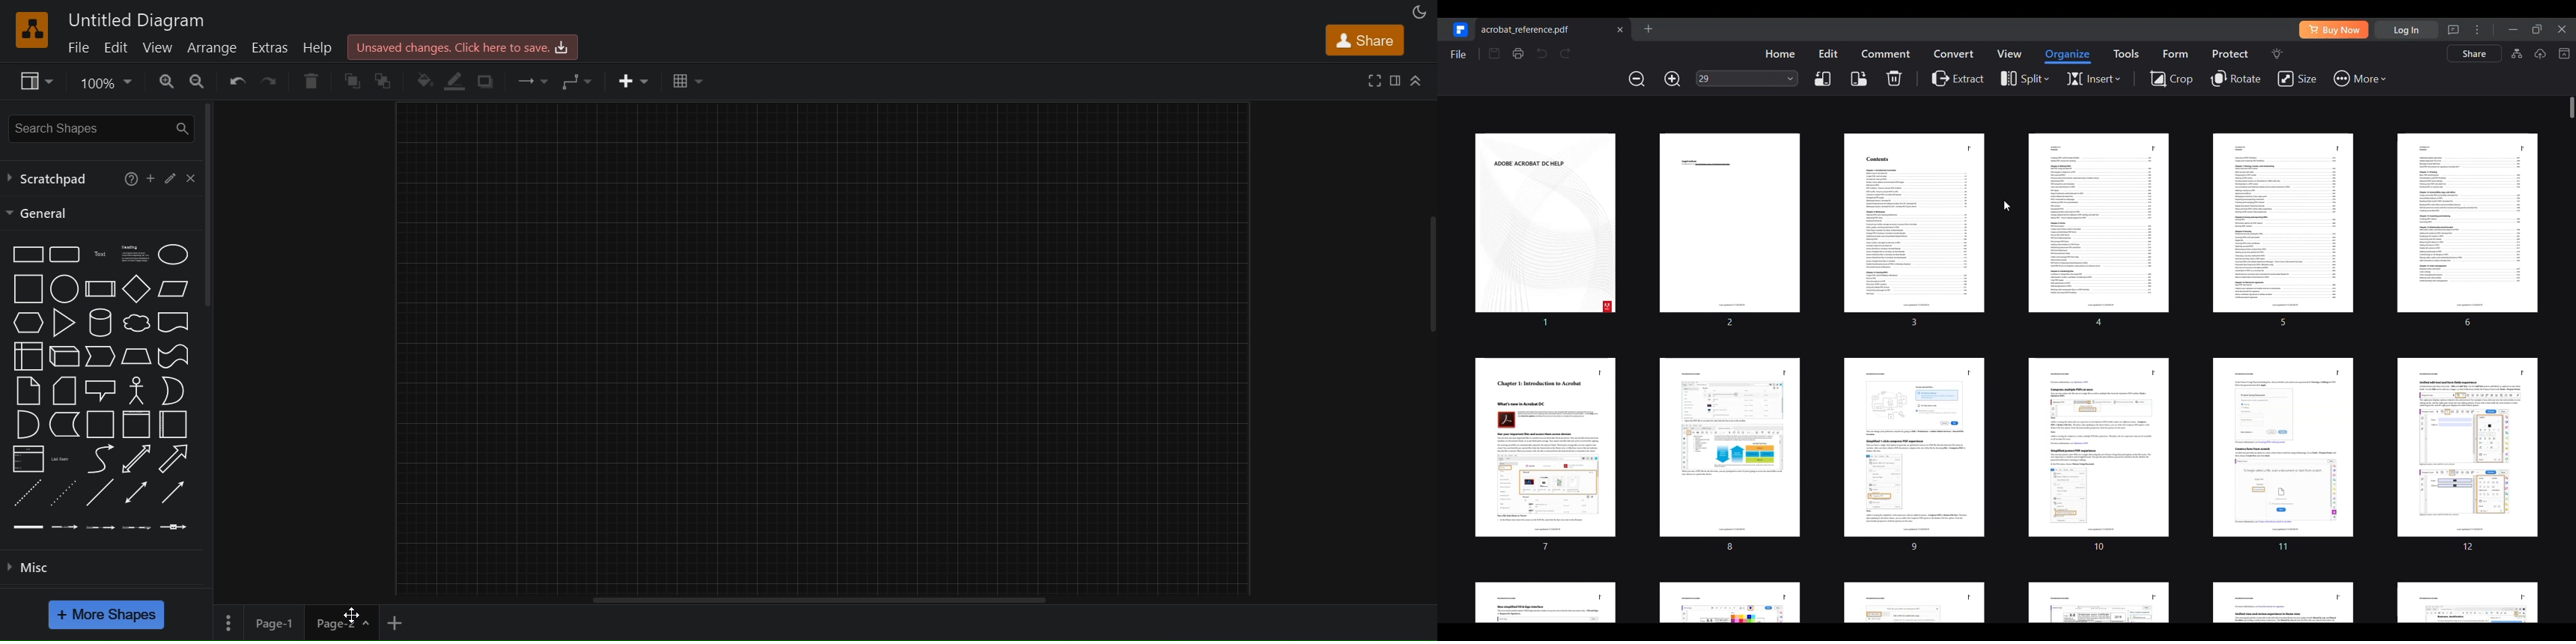  Describe the element at coordinates (101, 254) in the screenshot. I see `text` at that location.